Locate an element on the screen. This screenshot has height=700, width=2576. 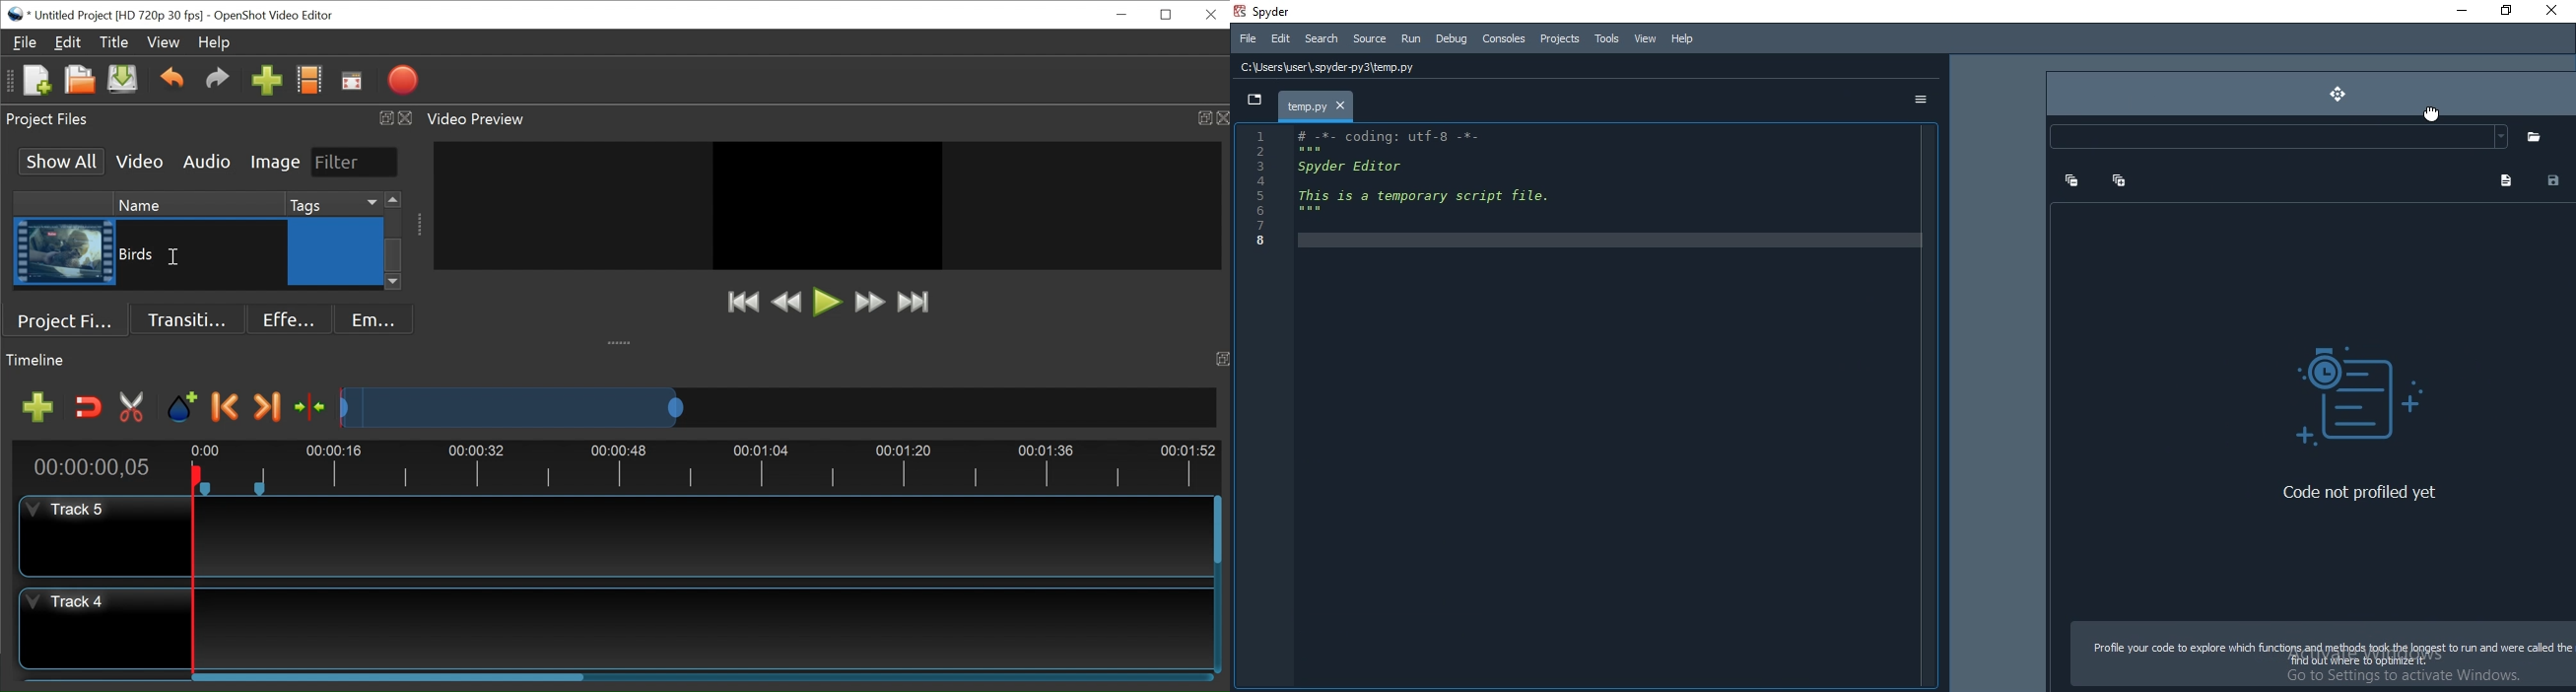
spyder is located at coordinates (1272, 11).